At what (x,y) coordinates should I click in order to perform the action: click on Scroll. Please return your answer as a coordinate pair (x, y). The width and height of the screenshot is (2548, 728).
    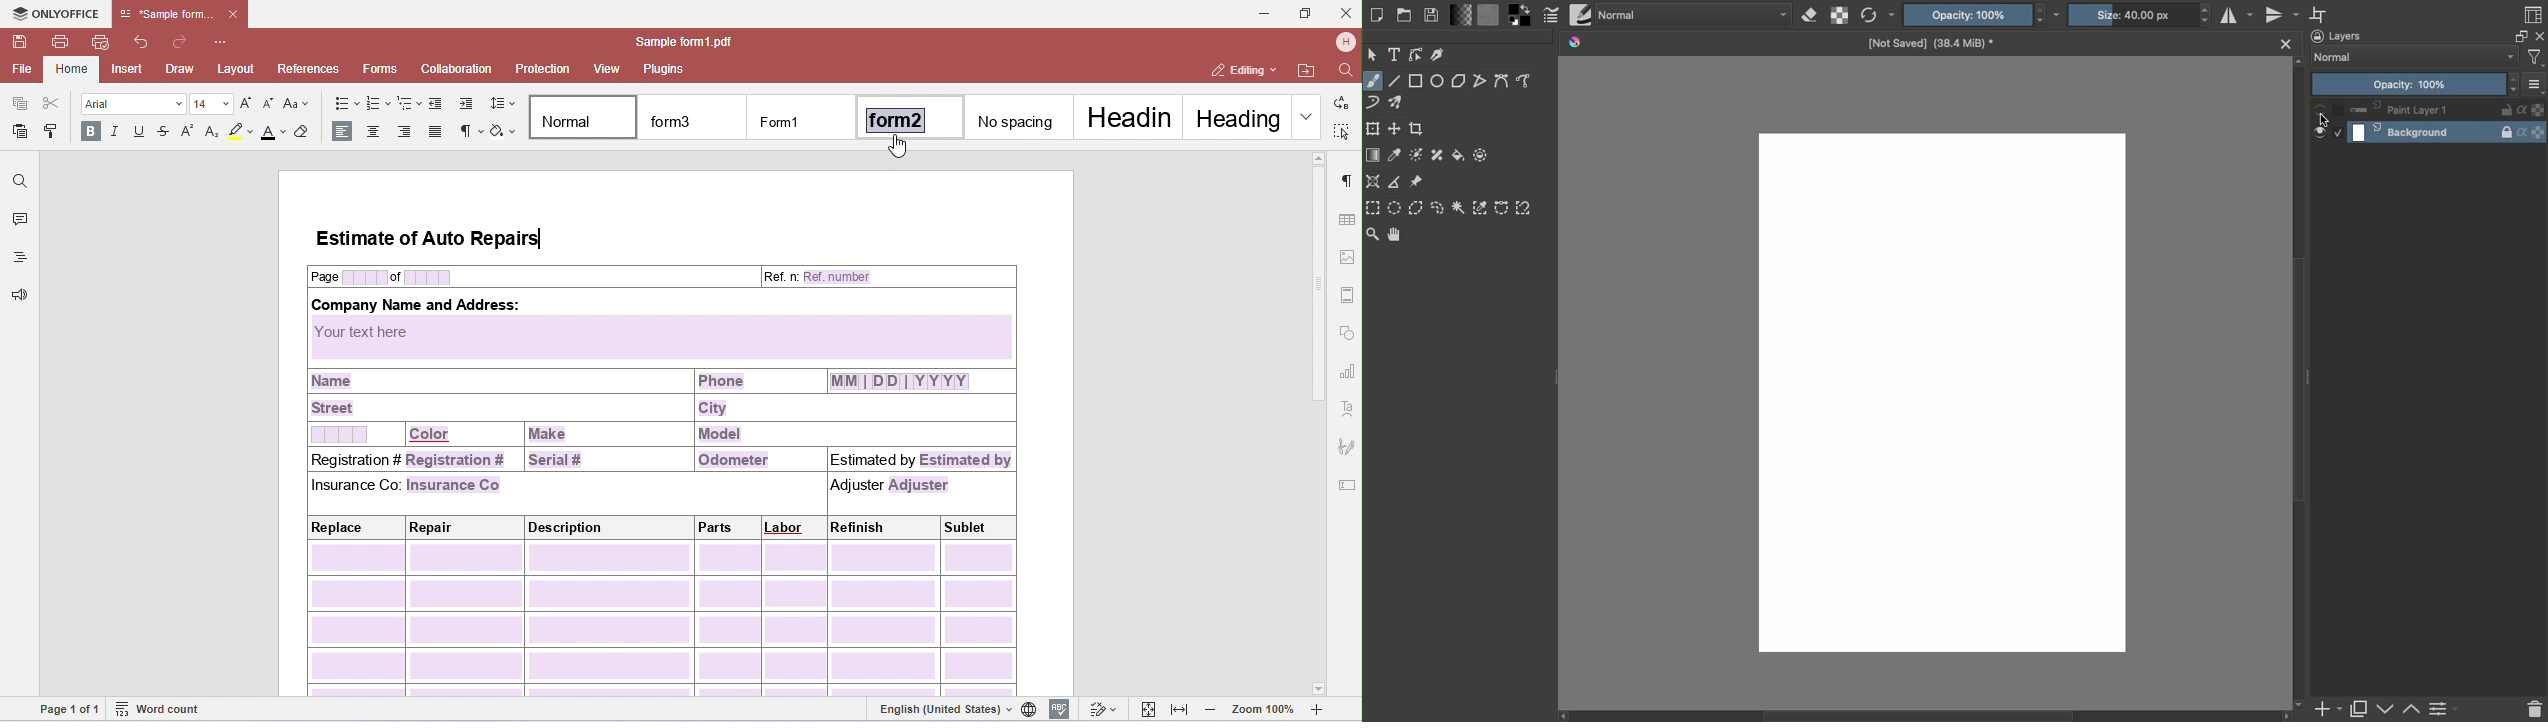
    Looking at the image, I should click on (2302, 383).